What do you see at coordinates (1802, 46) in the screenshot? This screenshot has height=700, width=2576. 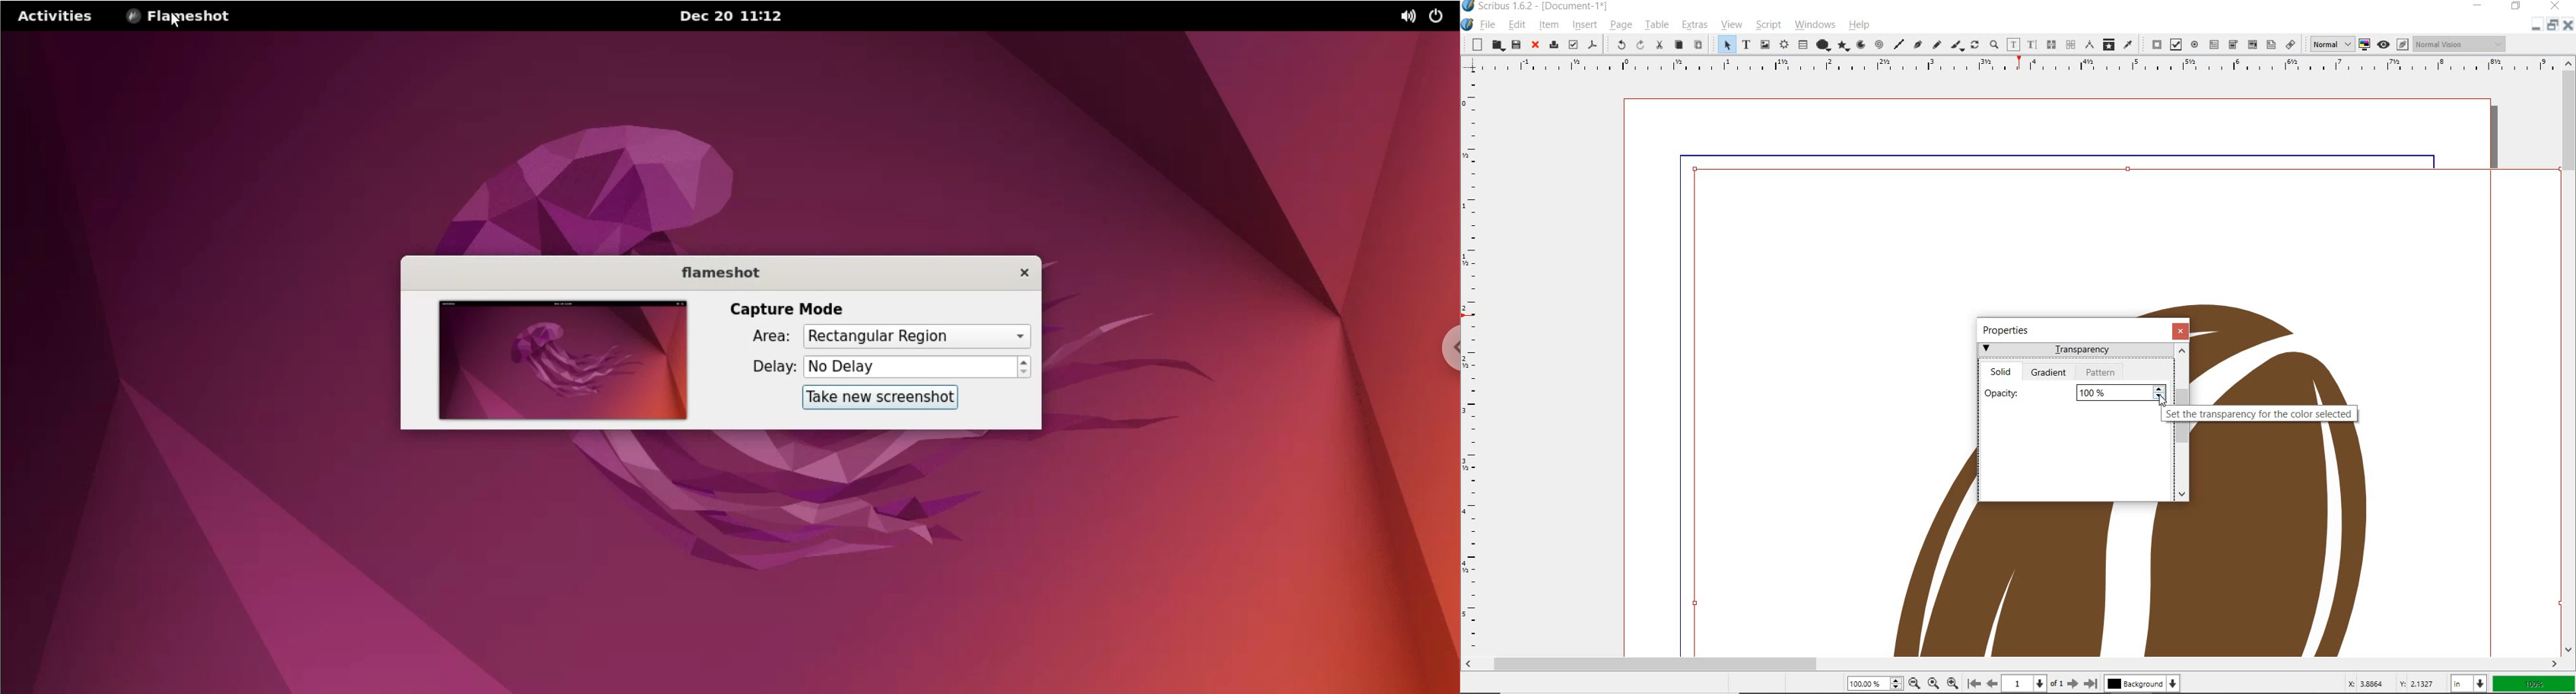 I see `table` at bounding box center [1802, 46].